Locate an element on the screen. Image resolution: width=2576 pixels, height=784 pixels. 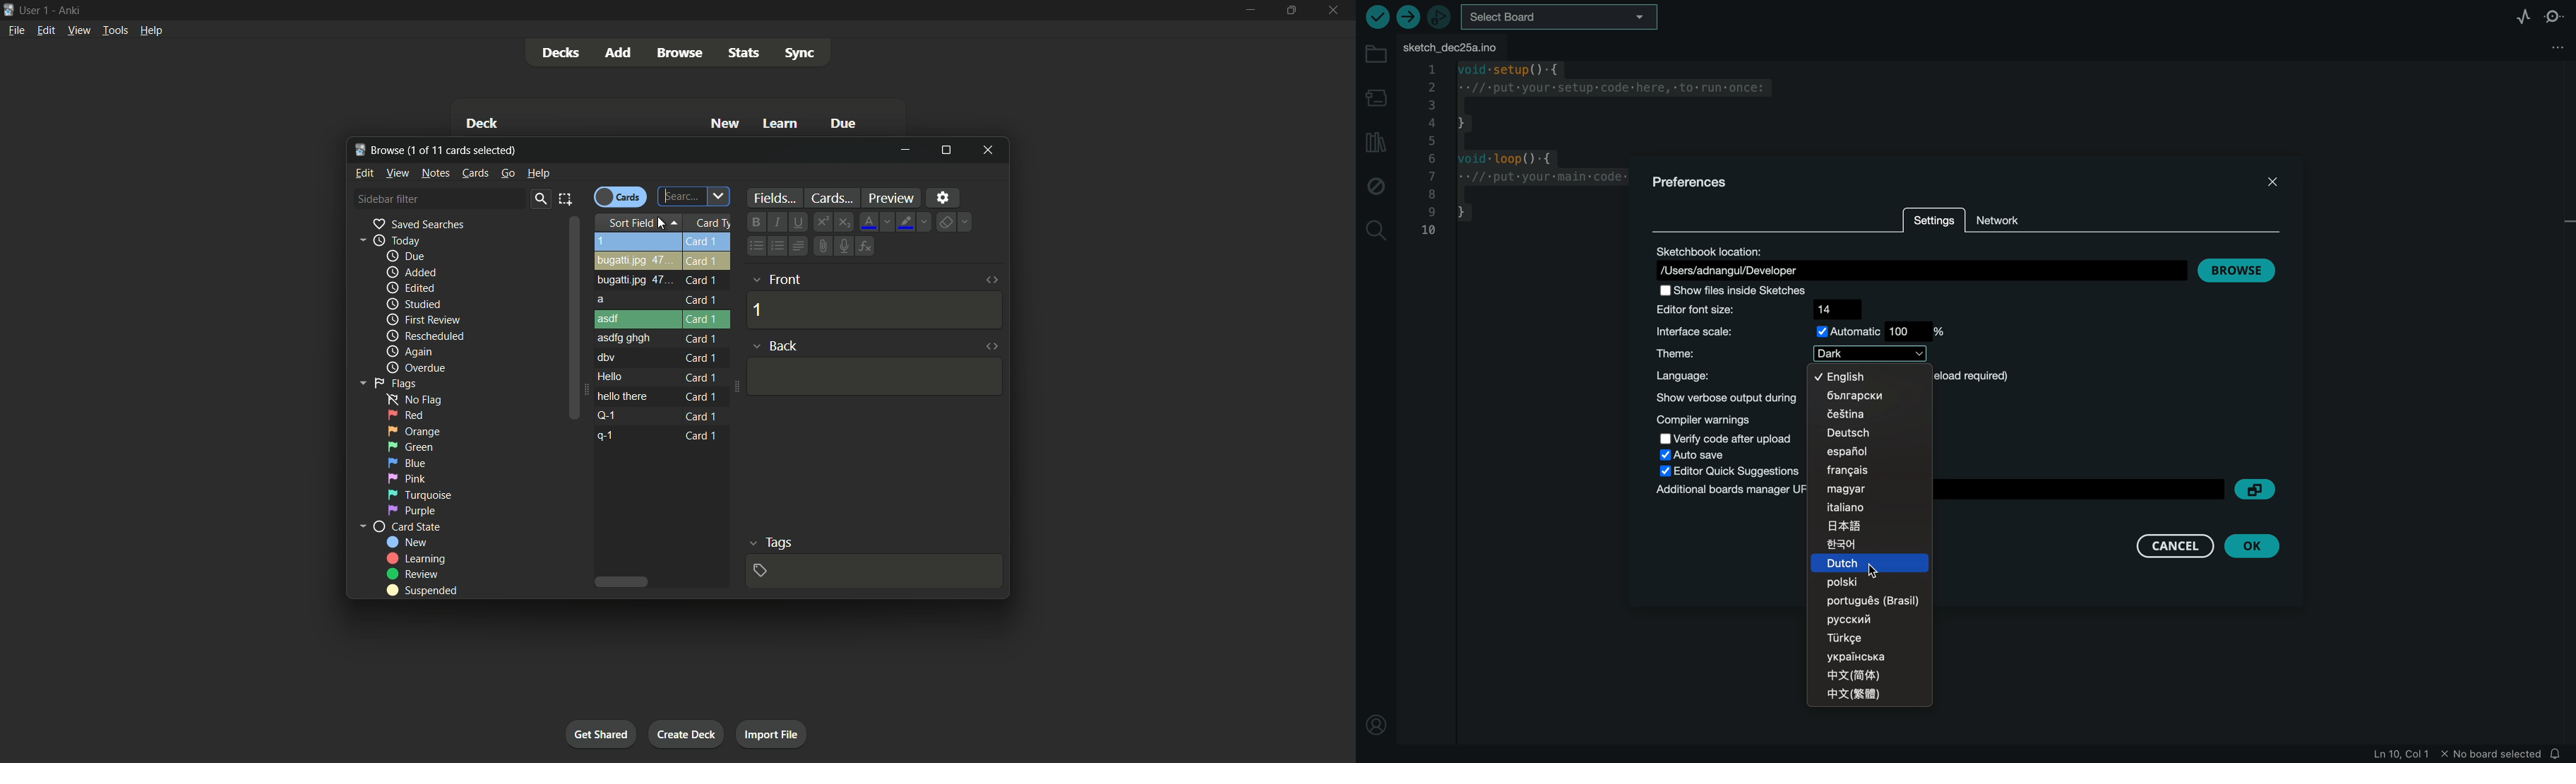
no flag is located at coordinates (418, 401).